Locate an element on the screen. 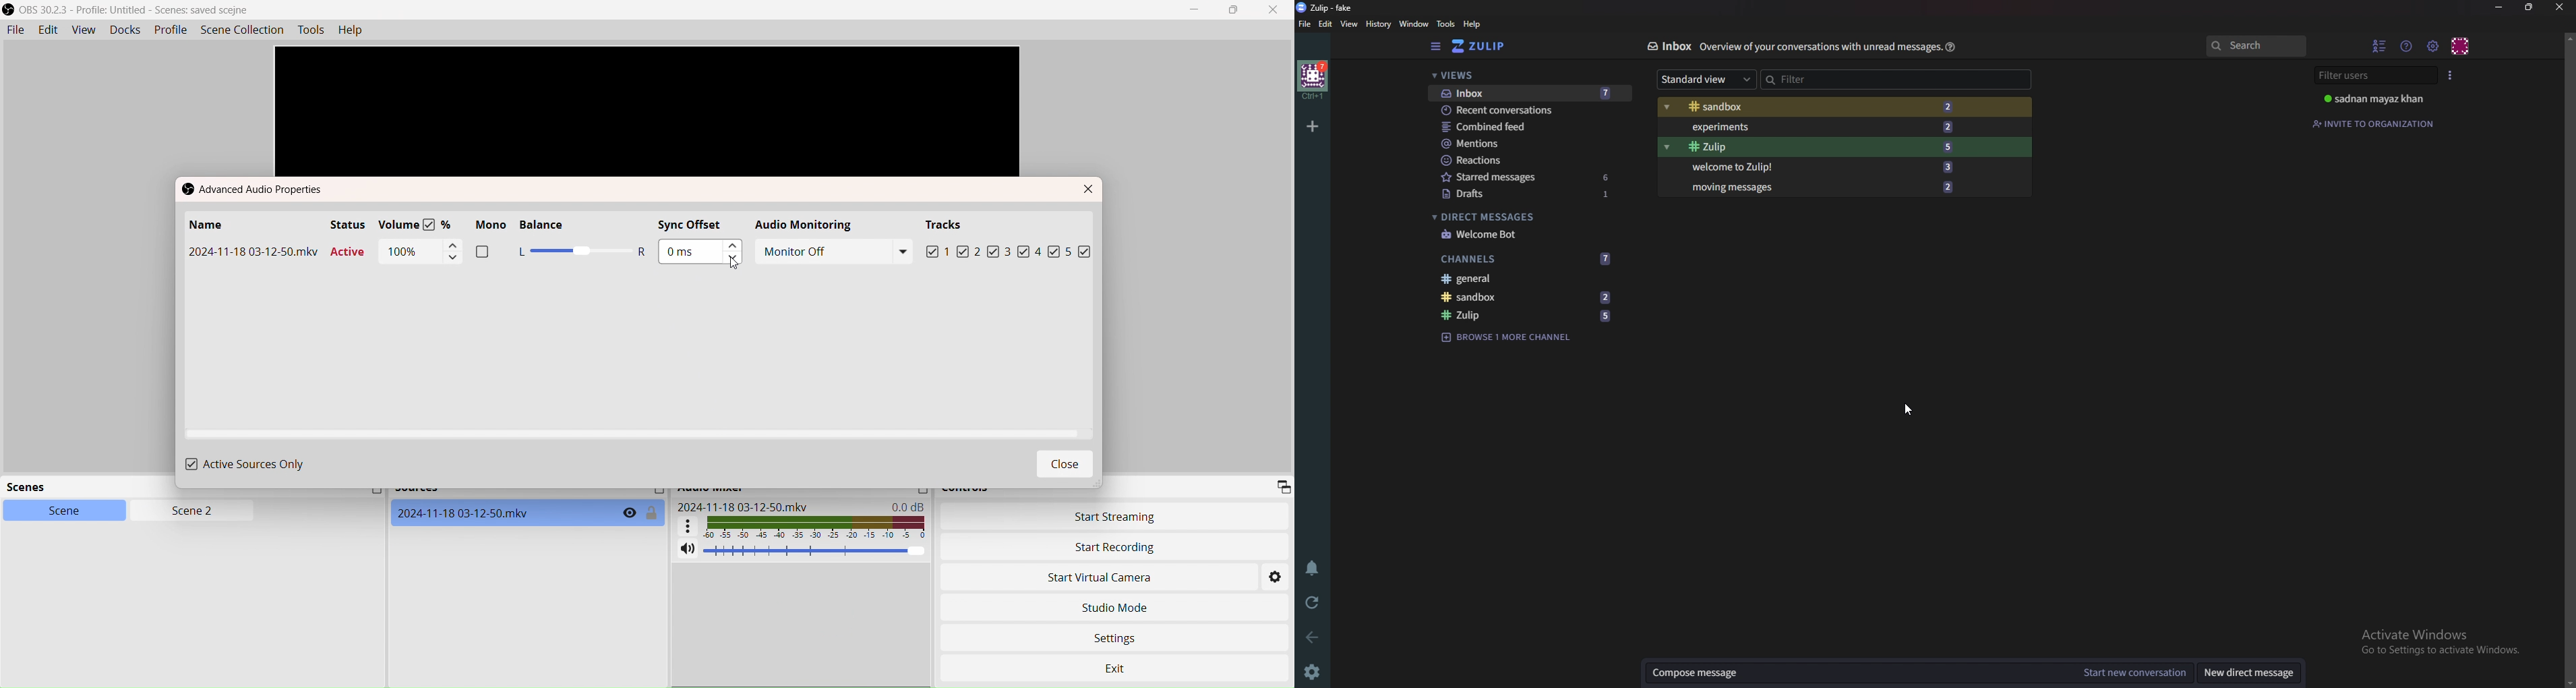 This screenshot has height=700, width=2576. Moving messages is located at coordinates (1824, 188).